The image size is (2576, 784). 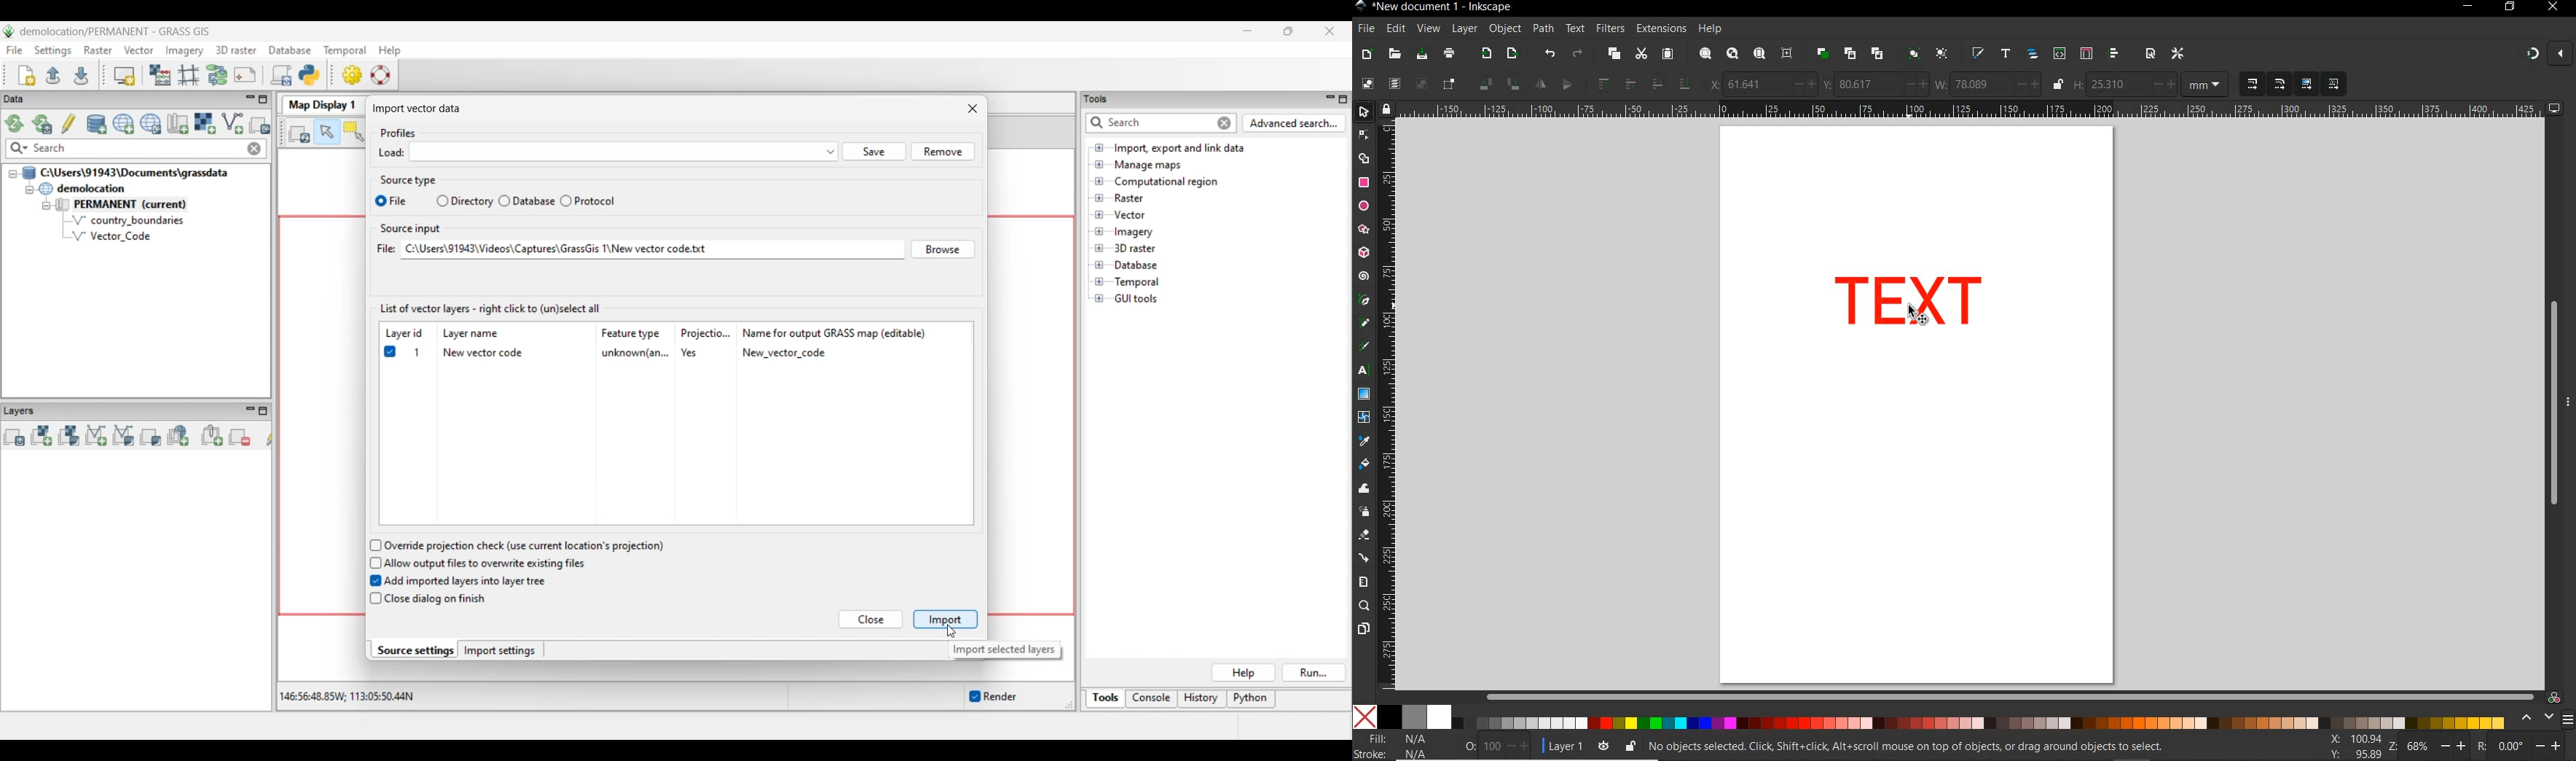 What do you see at coordinates (1577, 53) in the screenshot?
I see `redo` at bounding box center [1577, 53].